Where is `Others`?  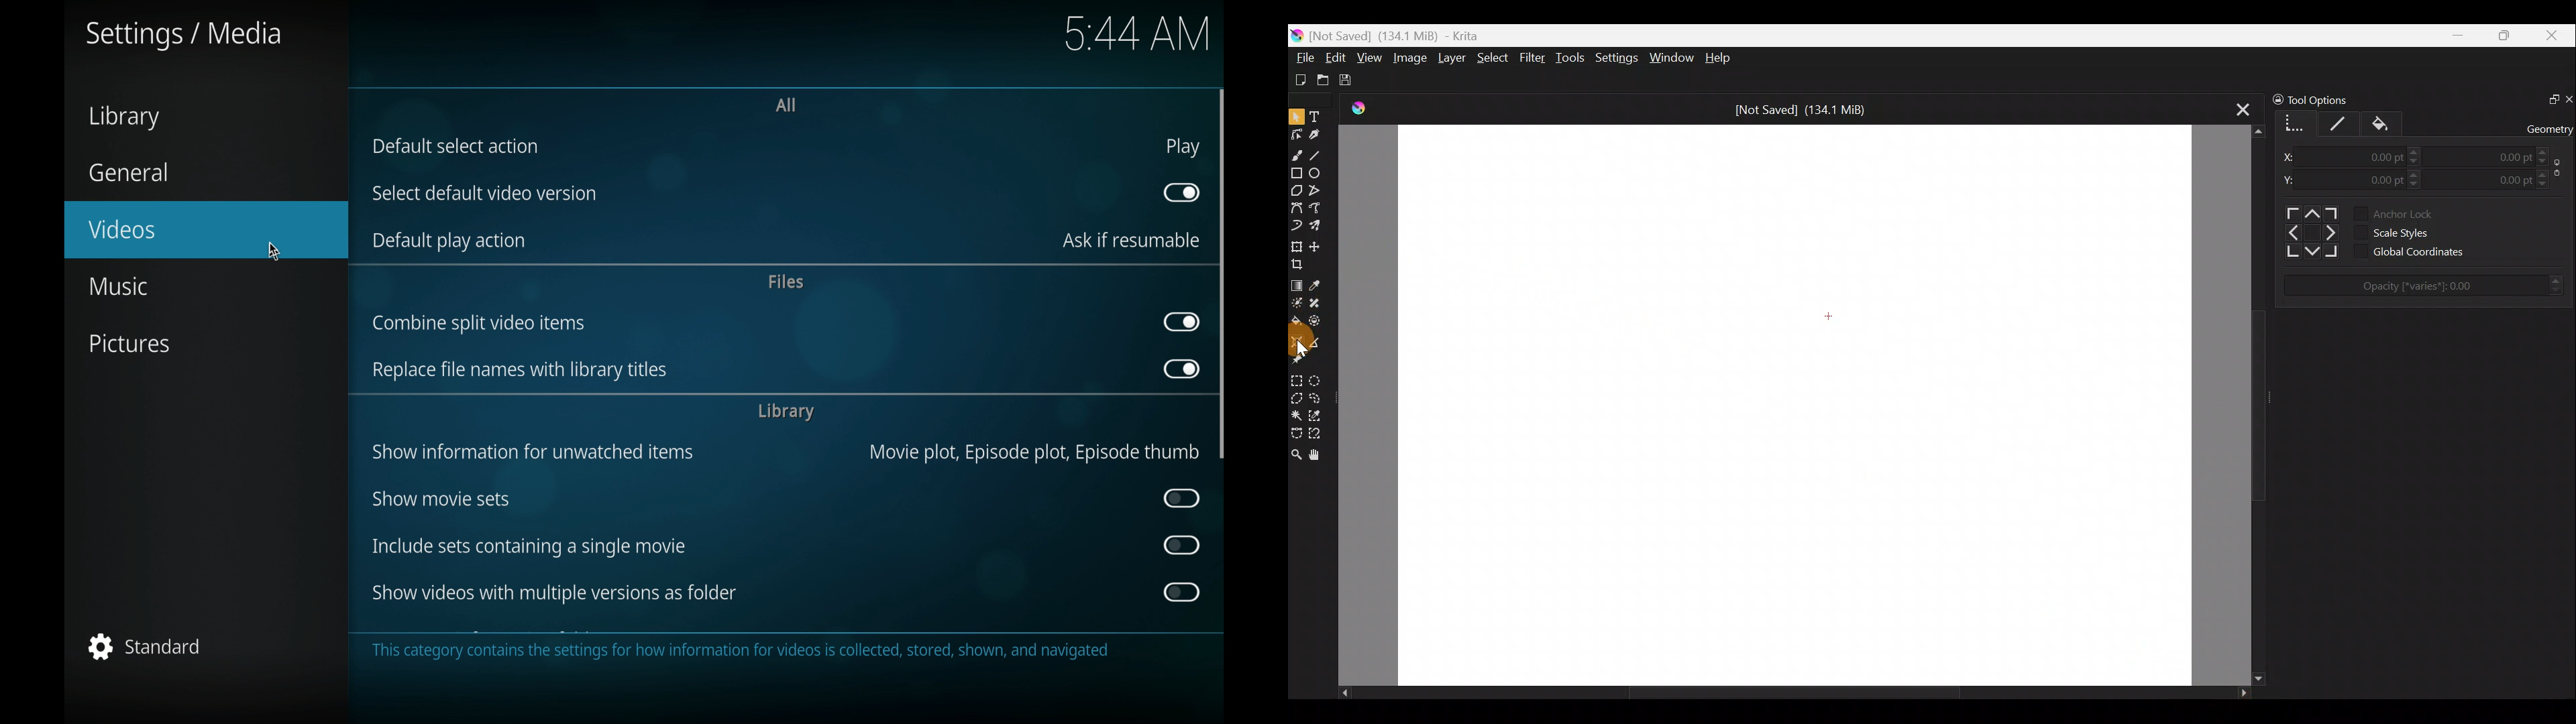
Others is located at coordinates (2308, 232).